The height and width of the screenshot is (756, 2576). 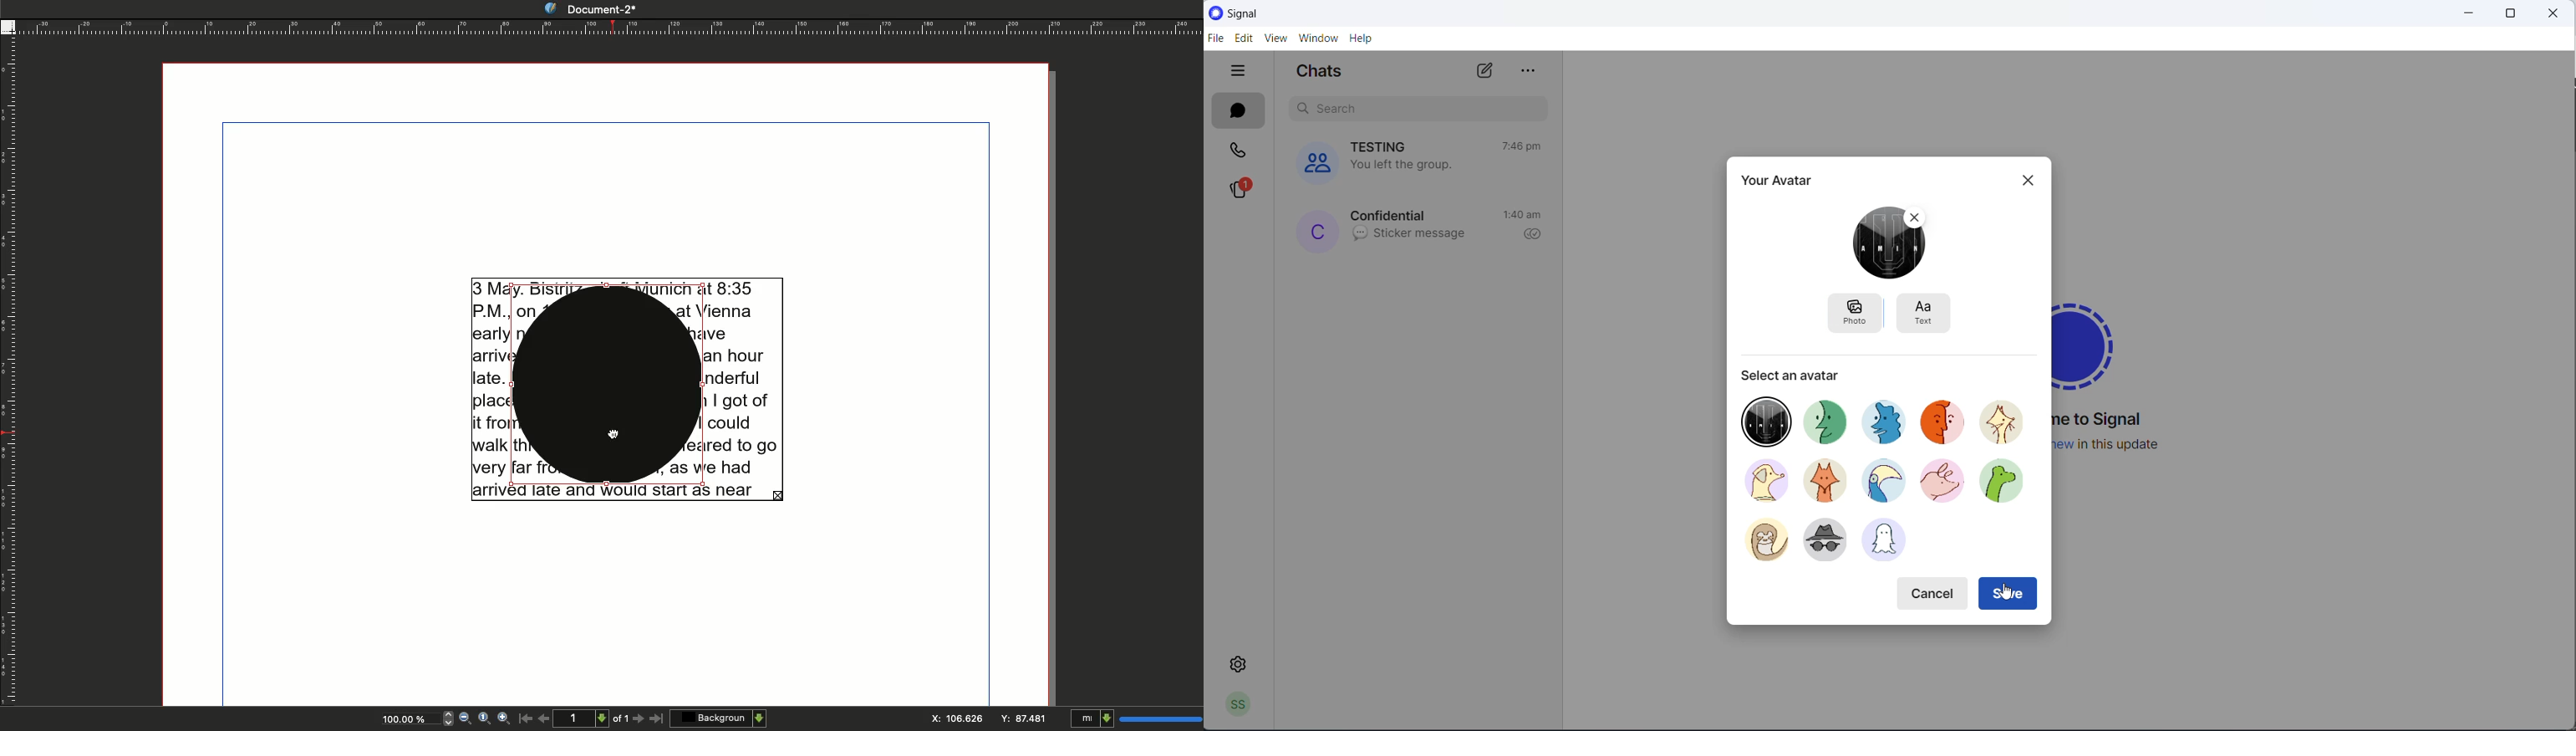 I want to click on close, so click(x=2556, y=14).